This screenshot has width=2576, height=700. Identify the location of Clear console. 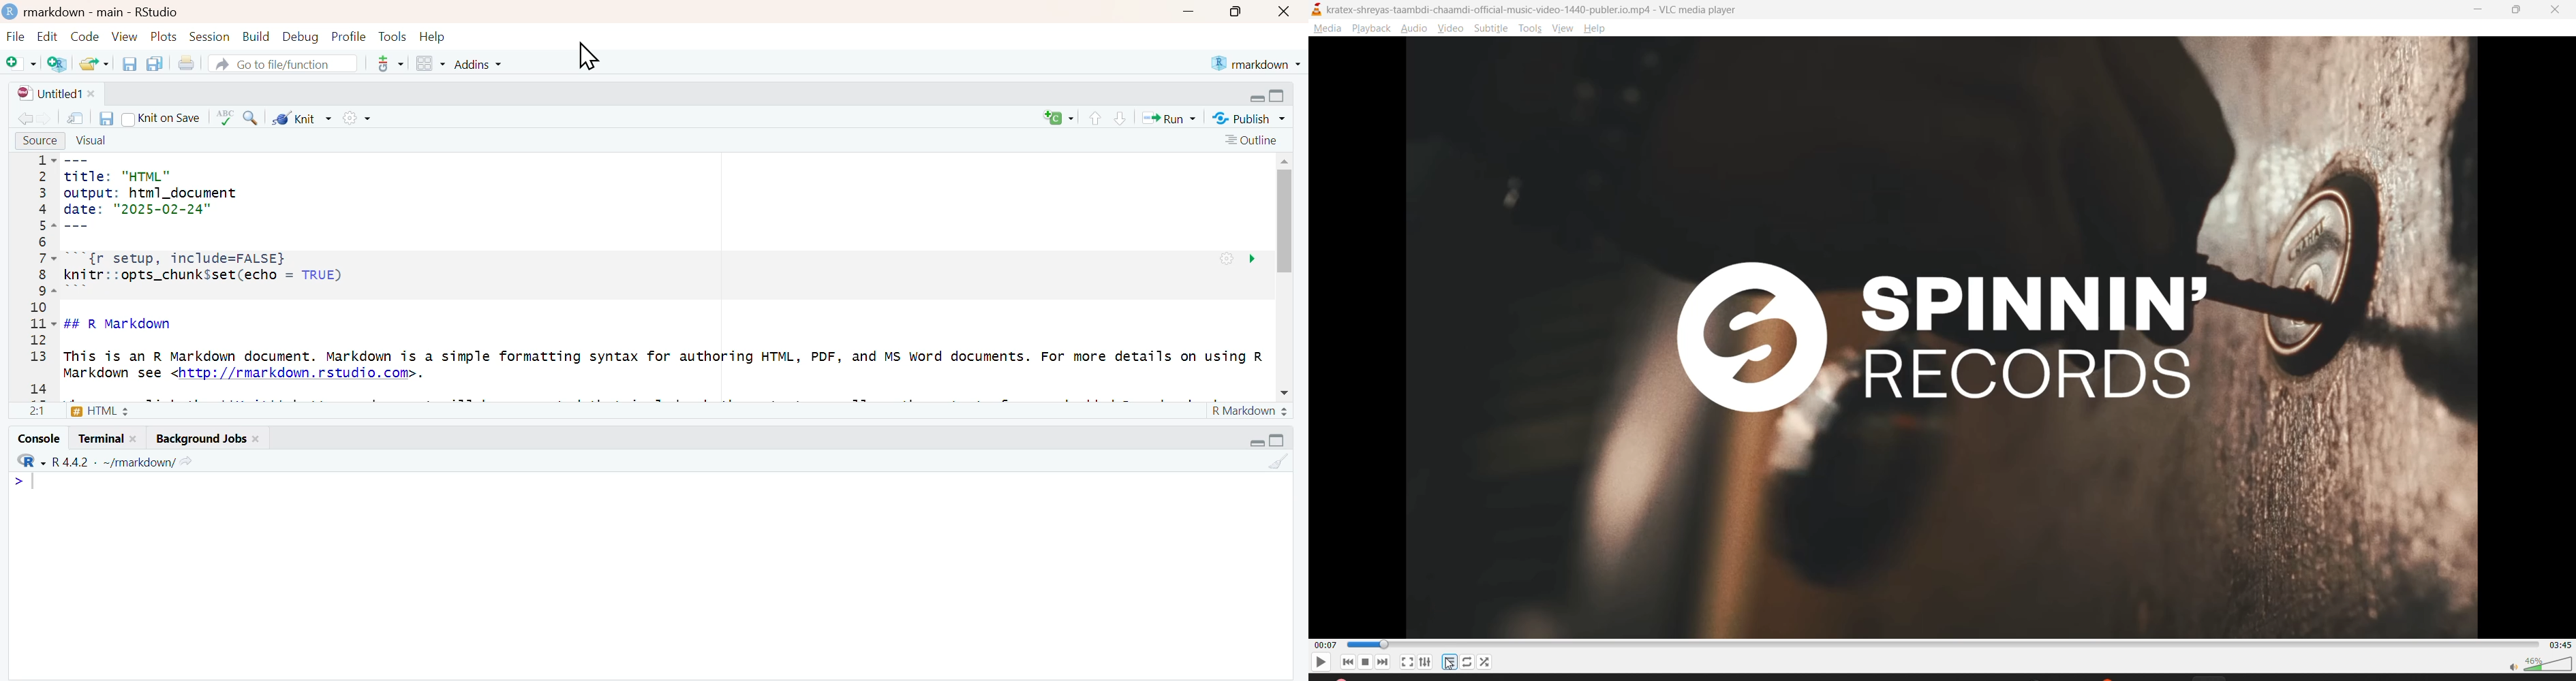
(1276, 462).